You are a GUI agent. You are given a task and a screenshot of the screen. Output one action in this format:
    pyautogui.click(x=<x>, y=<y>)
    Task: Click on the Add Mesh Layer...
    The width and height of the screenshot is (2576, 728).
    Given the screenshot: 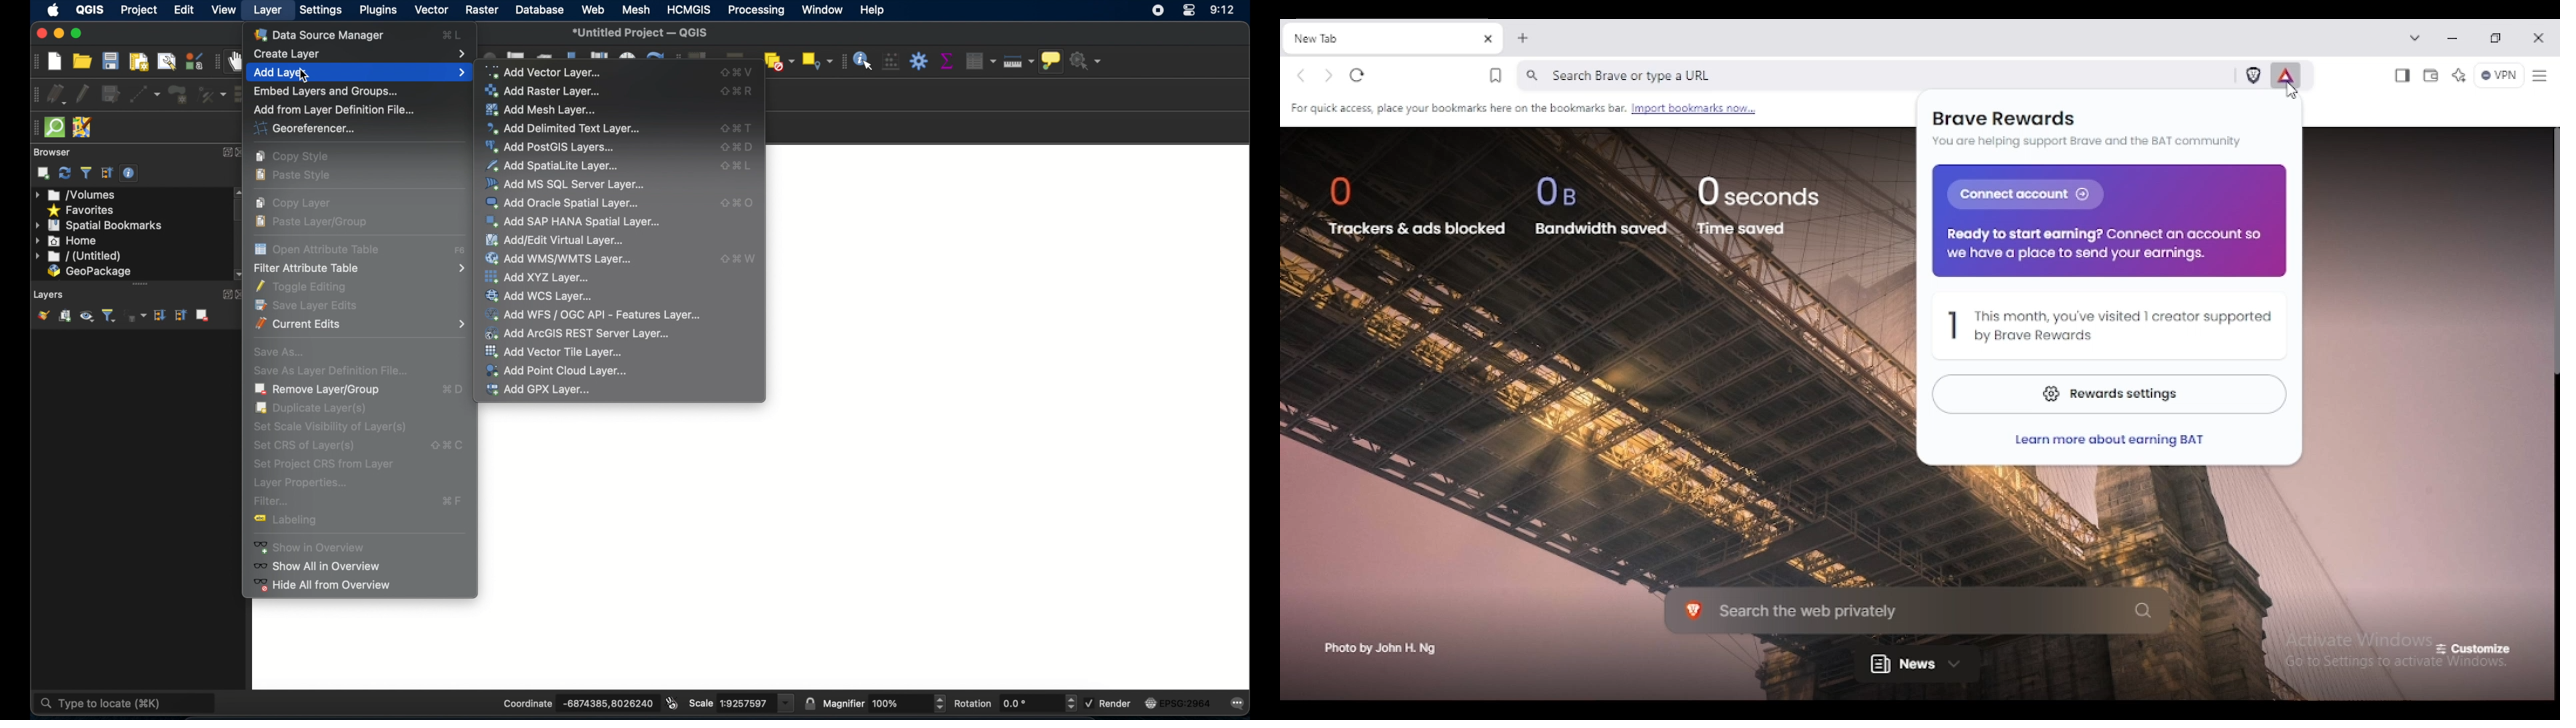 What is the action you would take?
    pyautogui.click(x=619, y=111)
    